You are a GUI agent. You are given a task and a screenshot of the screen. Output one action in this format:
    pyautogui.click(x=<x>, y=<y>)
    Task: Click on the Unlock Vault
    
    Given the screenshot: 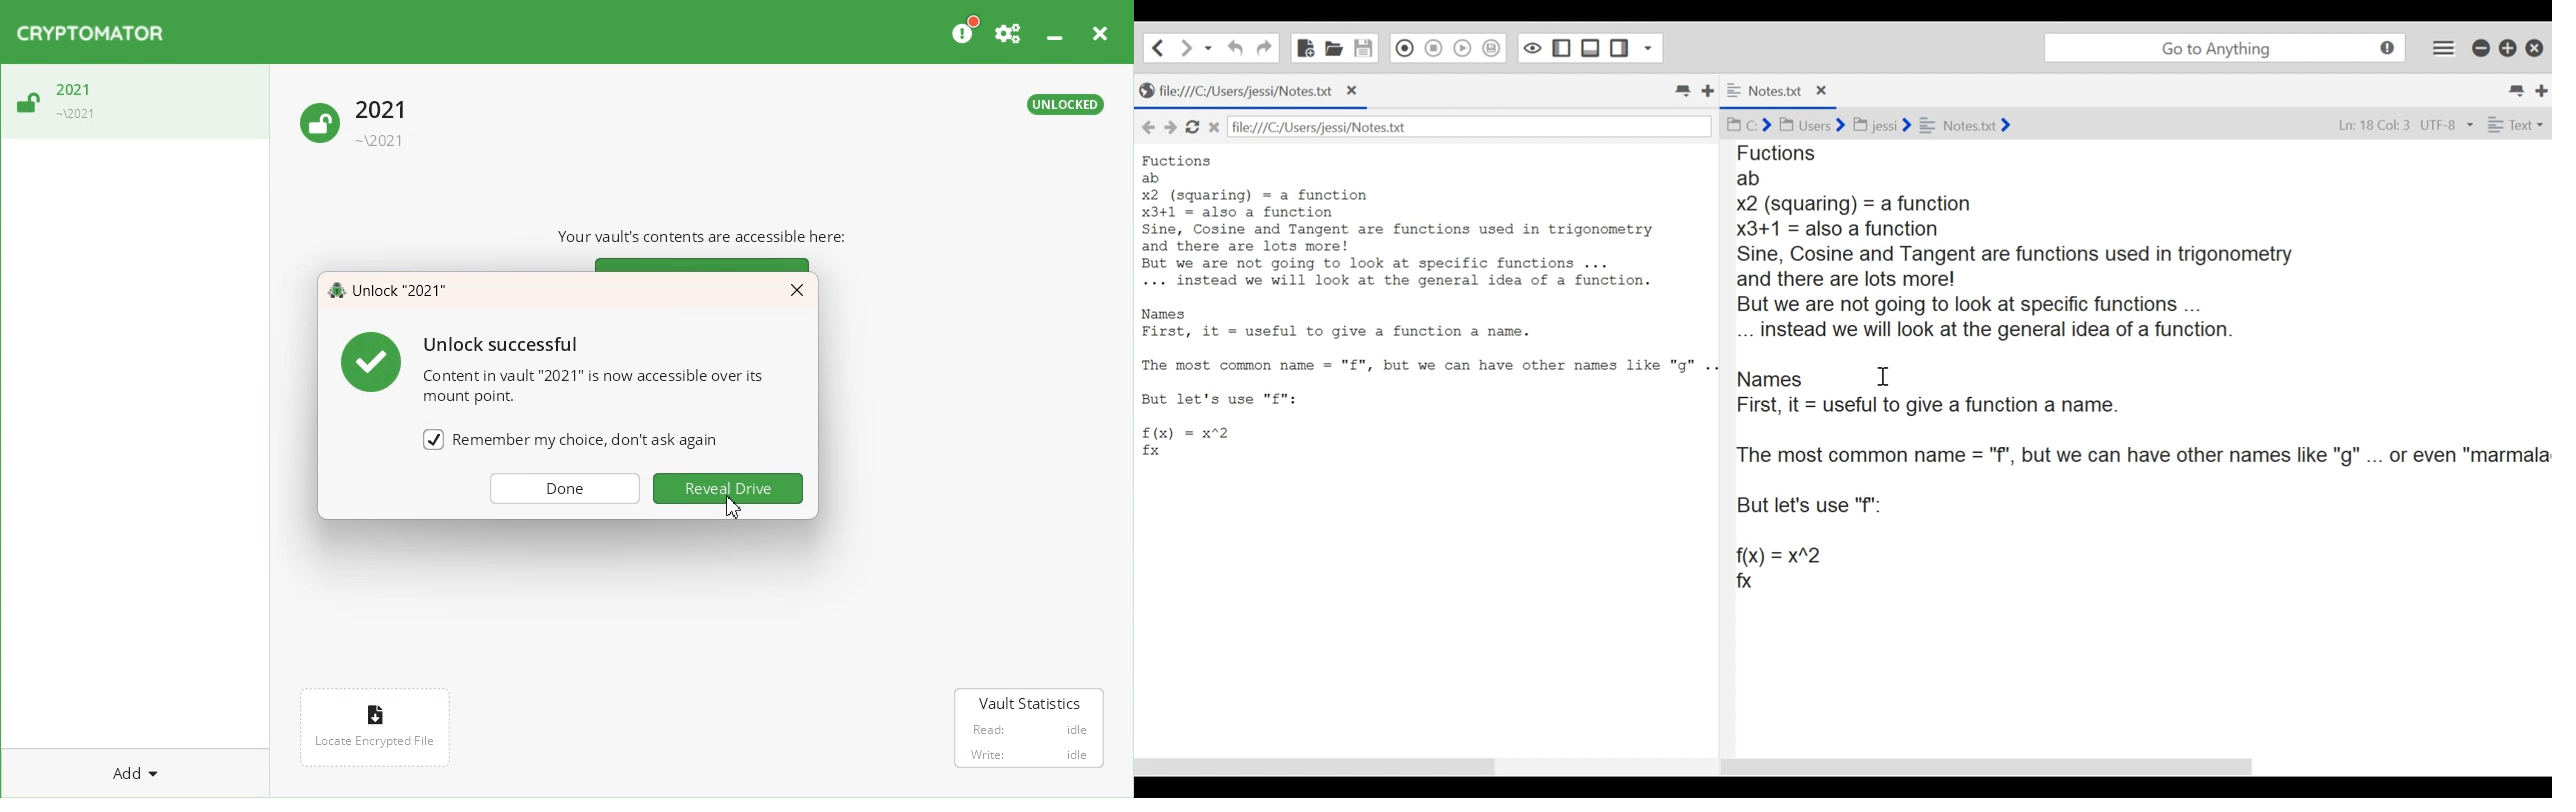 What is the action you would take?
    pyautogui.click(x=357, y=125)
    